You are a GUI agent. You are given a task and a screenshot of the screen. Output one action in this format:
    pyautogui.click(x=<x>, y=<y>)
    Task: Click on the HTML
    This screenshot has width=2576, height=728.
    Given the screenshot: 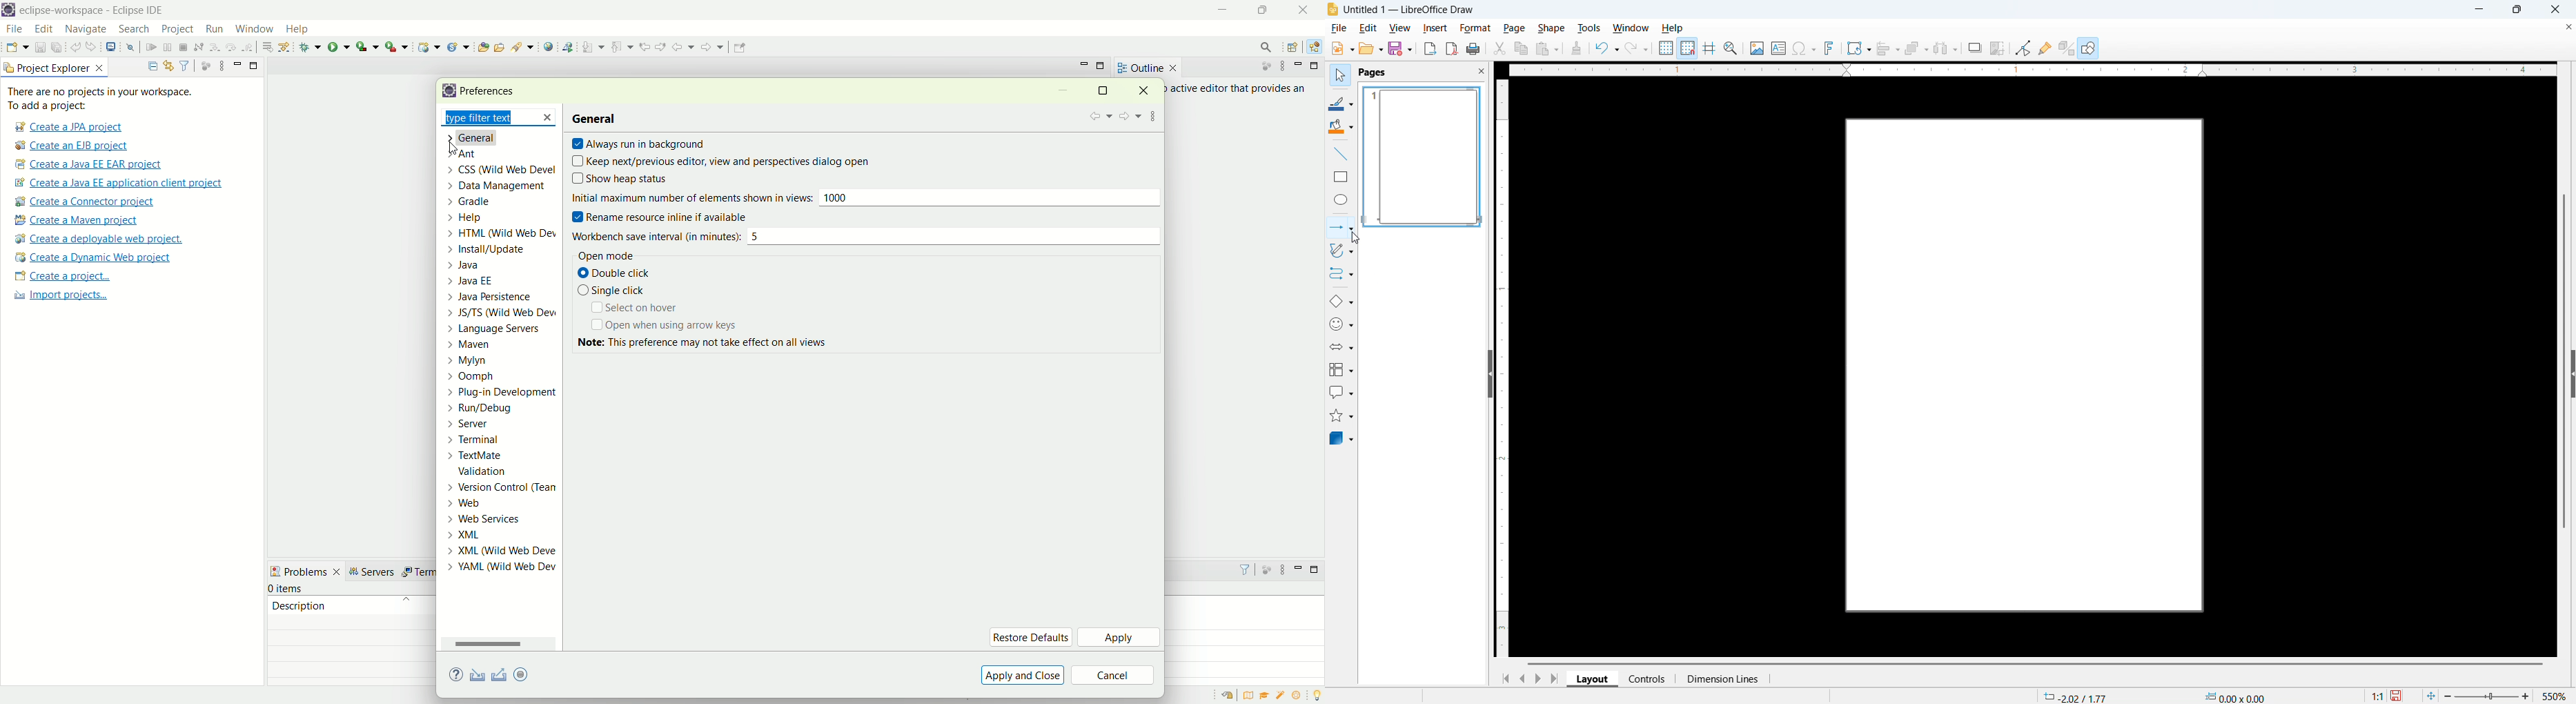 What is the action you would take?
    pyautogui.click(x=503, y=233)
    